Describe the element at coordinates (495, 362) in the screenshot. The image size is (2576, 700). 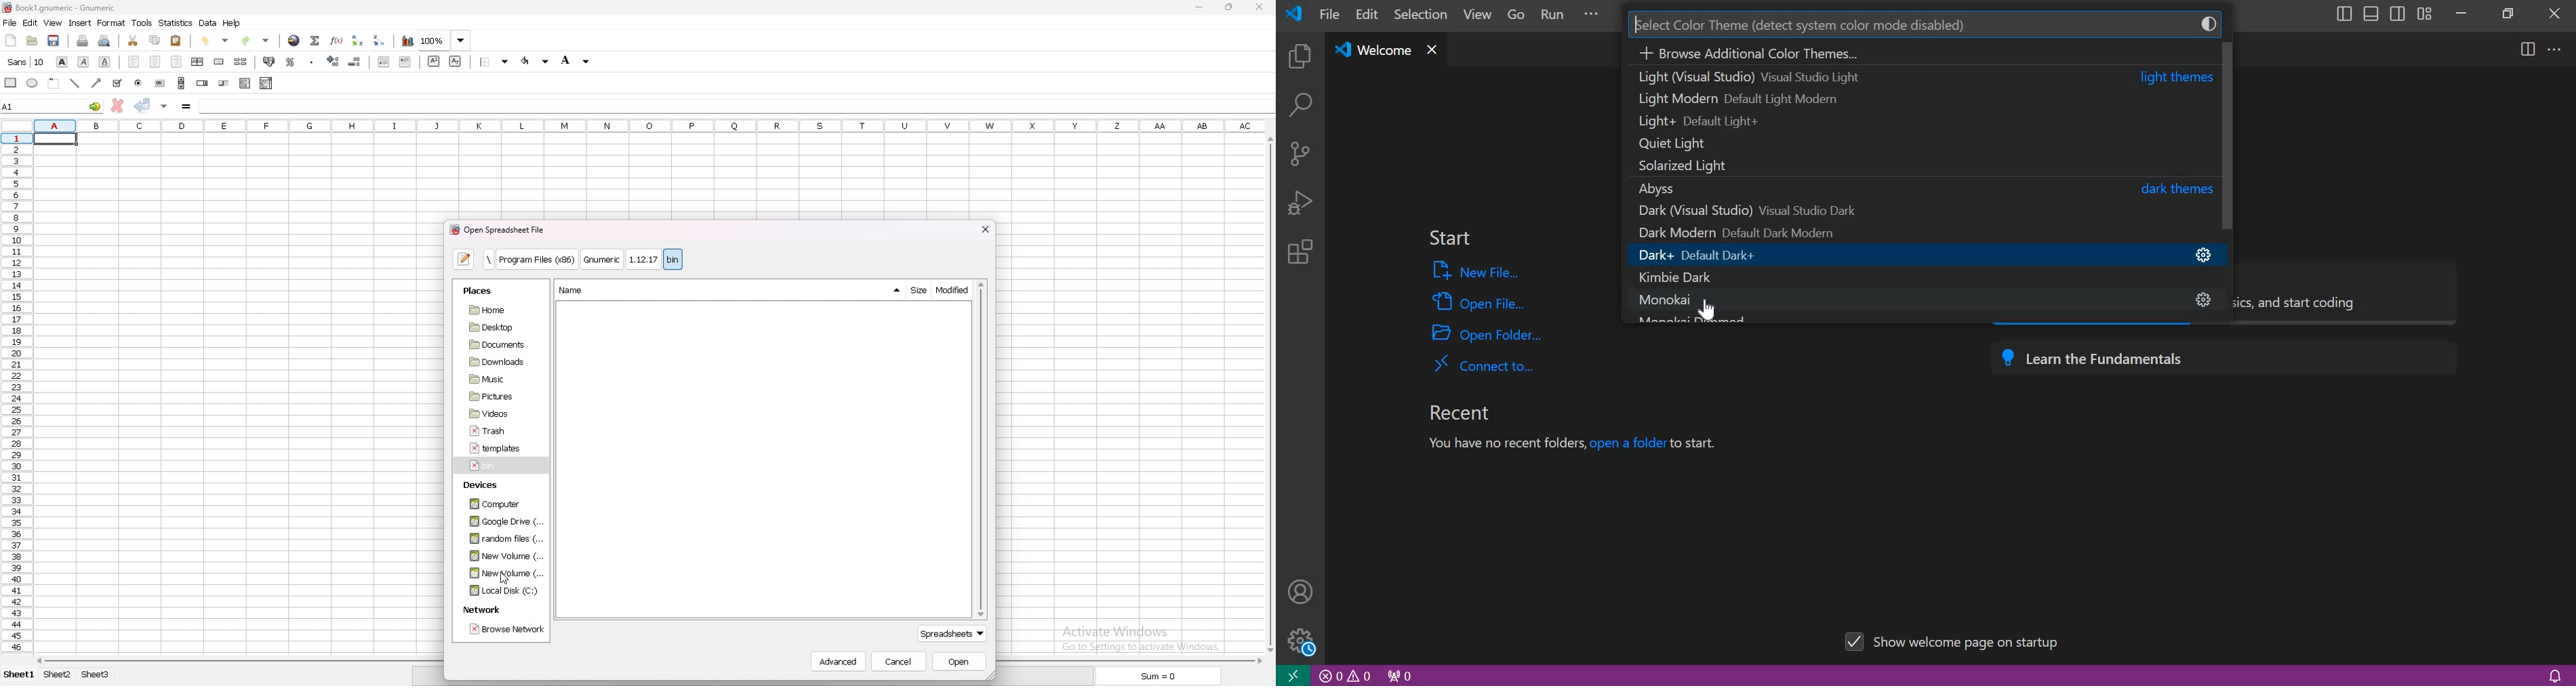
I see `downloads` at that location.